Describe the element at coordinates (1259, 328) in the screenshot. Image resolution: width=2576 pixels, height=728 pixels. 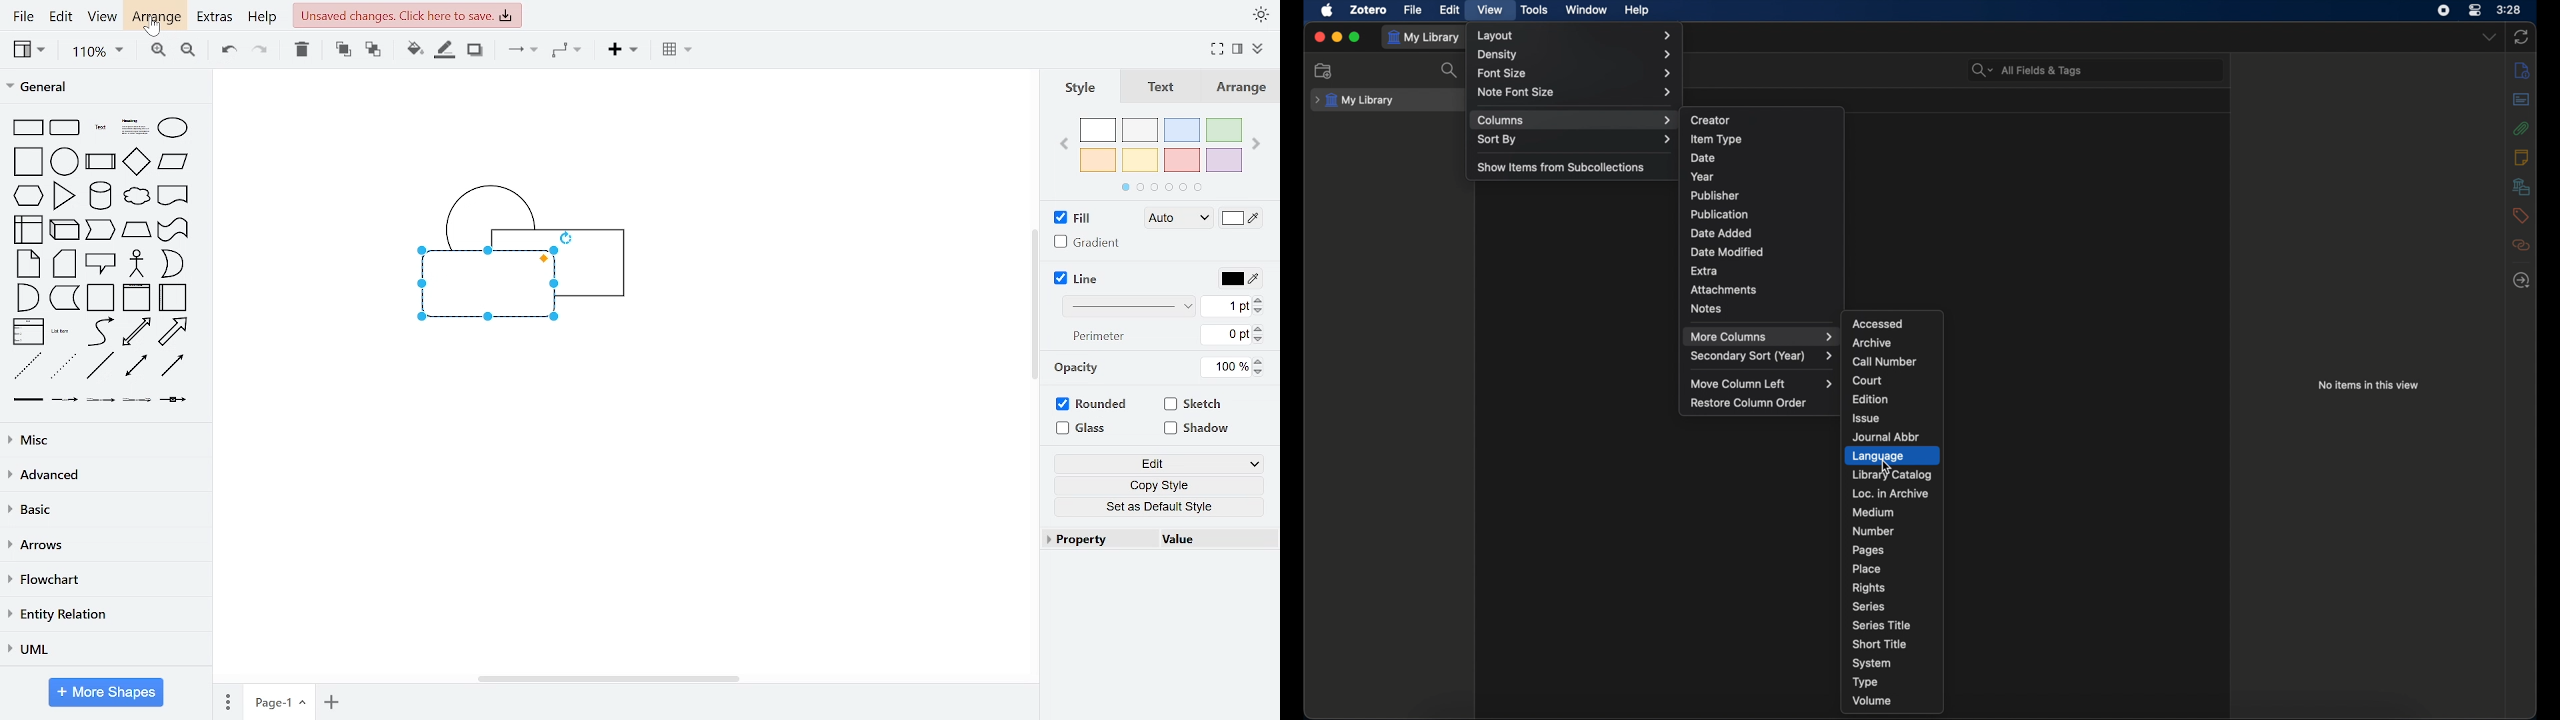
I see `increase perimeter` at that location.